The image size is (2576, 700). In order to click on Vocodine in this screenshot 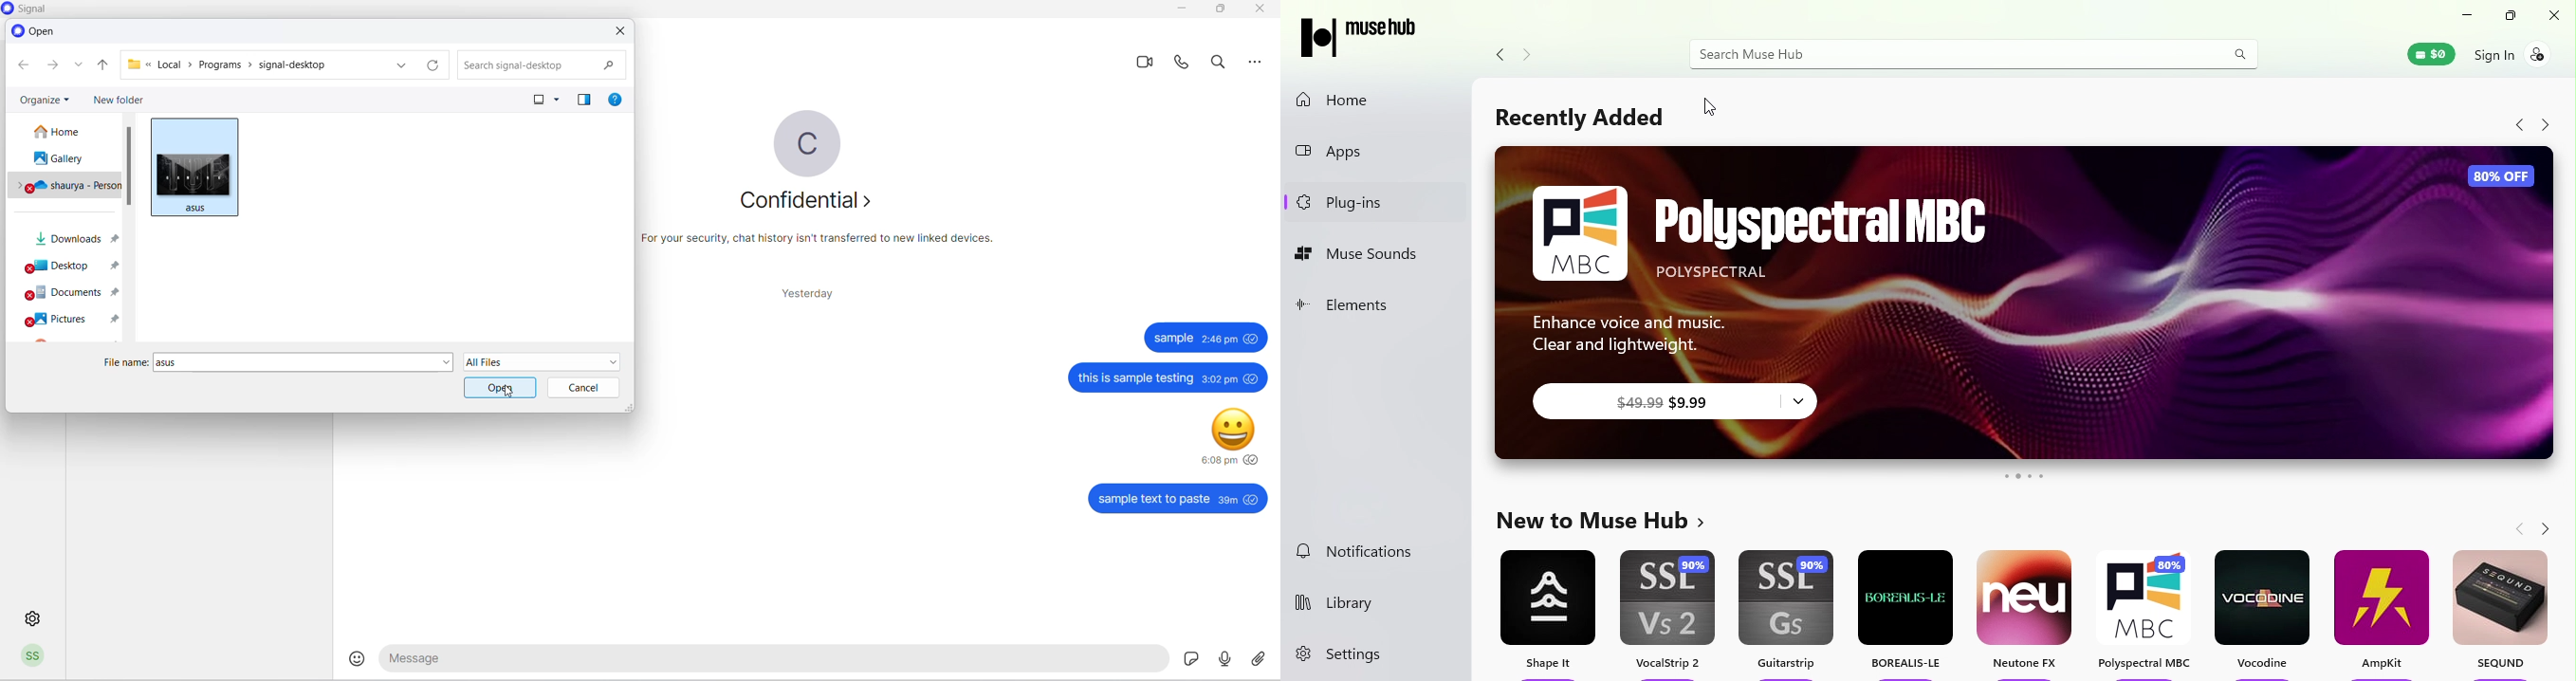, I will do `click(2263, 612)`.